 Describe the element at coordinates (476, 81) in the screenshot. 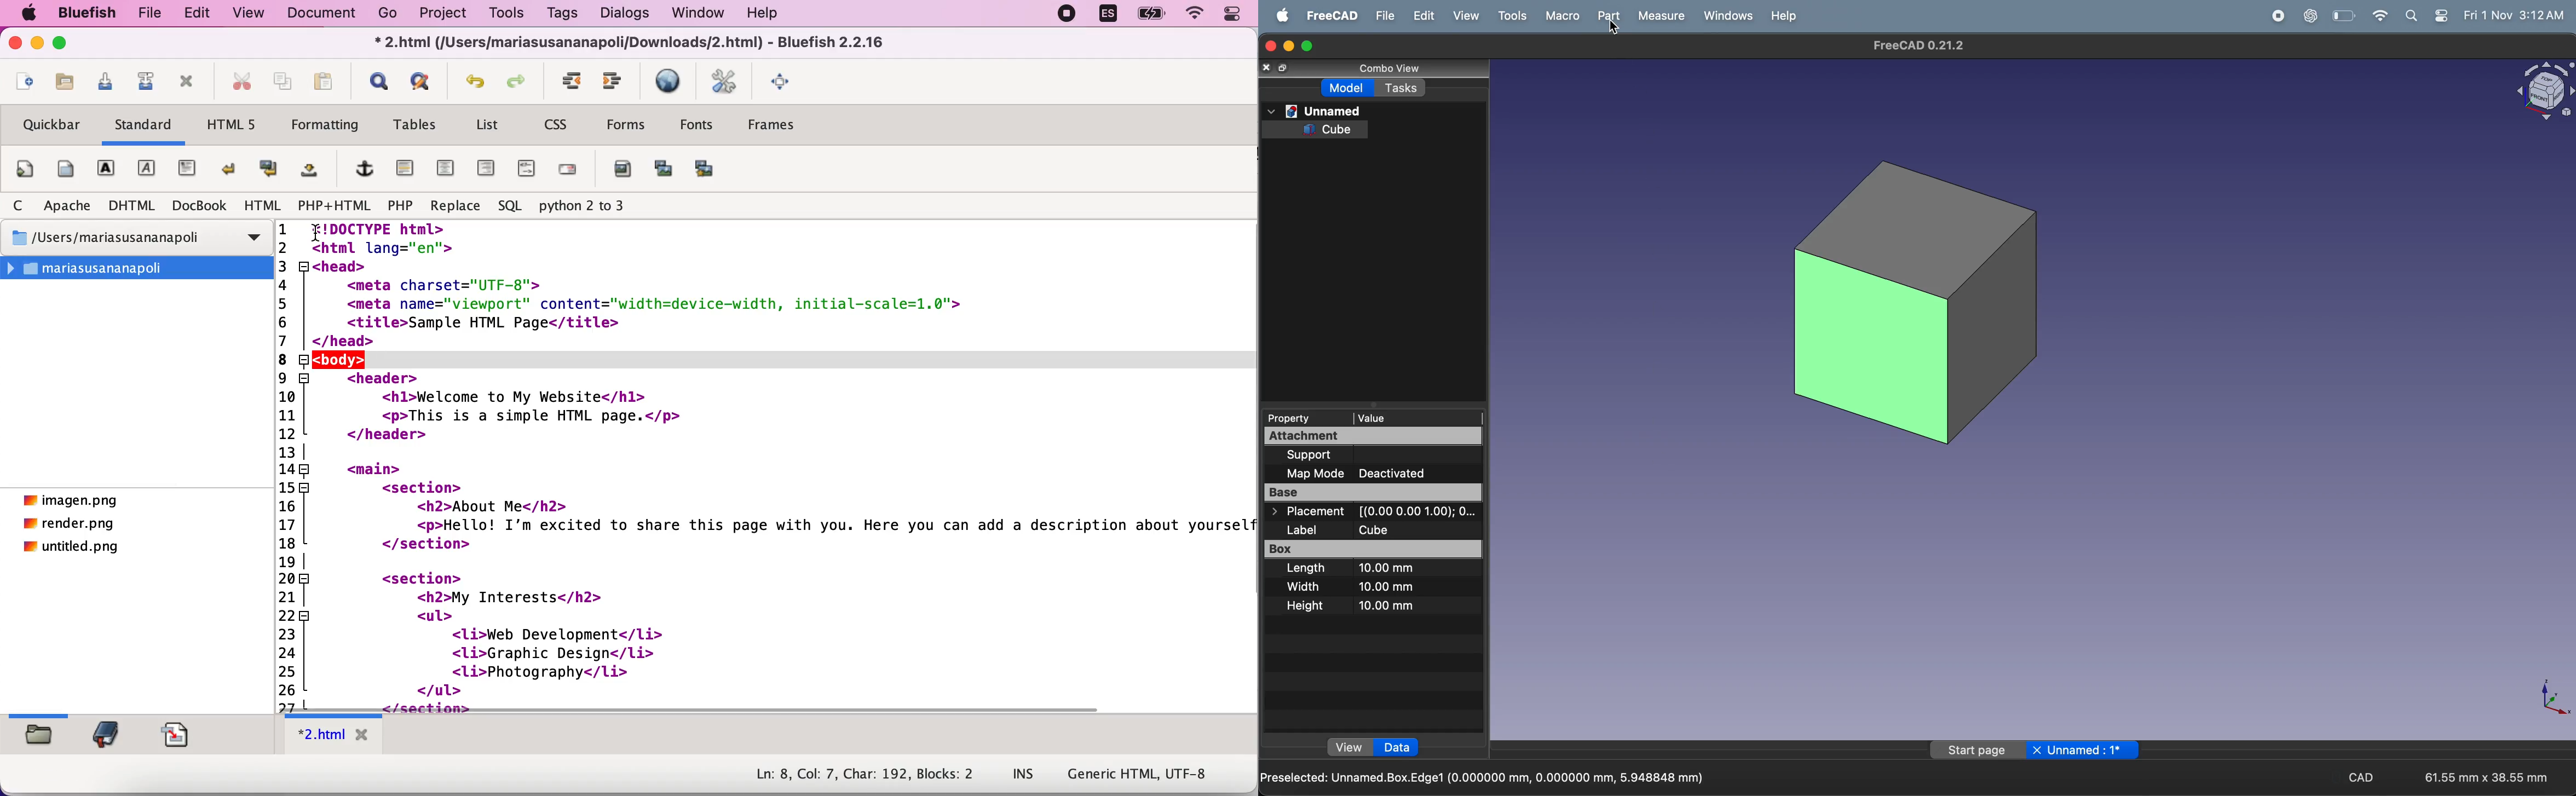

I see `undo` at that location.